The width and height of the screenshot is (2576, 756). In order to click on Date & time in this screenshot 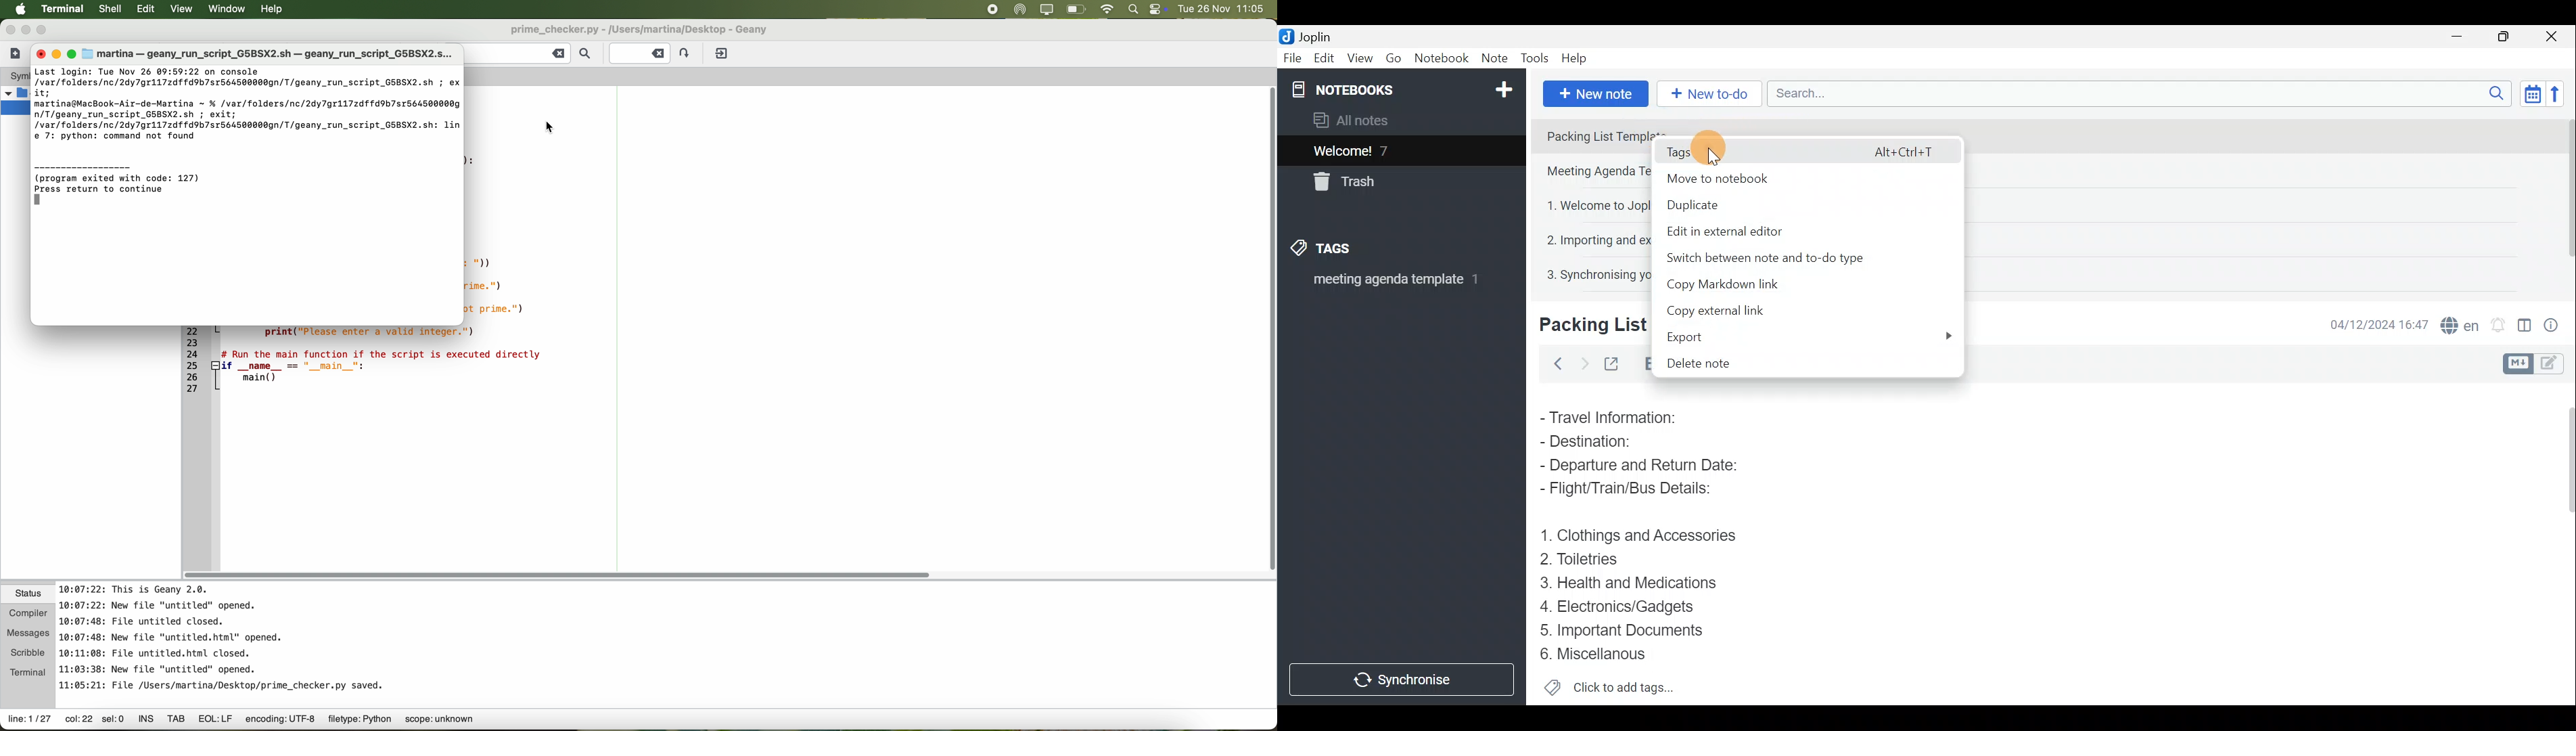, I will do `click(2379, 324)`.